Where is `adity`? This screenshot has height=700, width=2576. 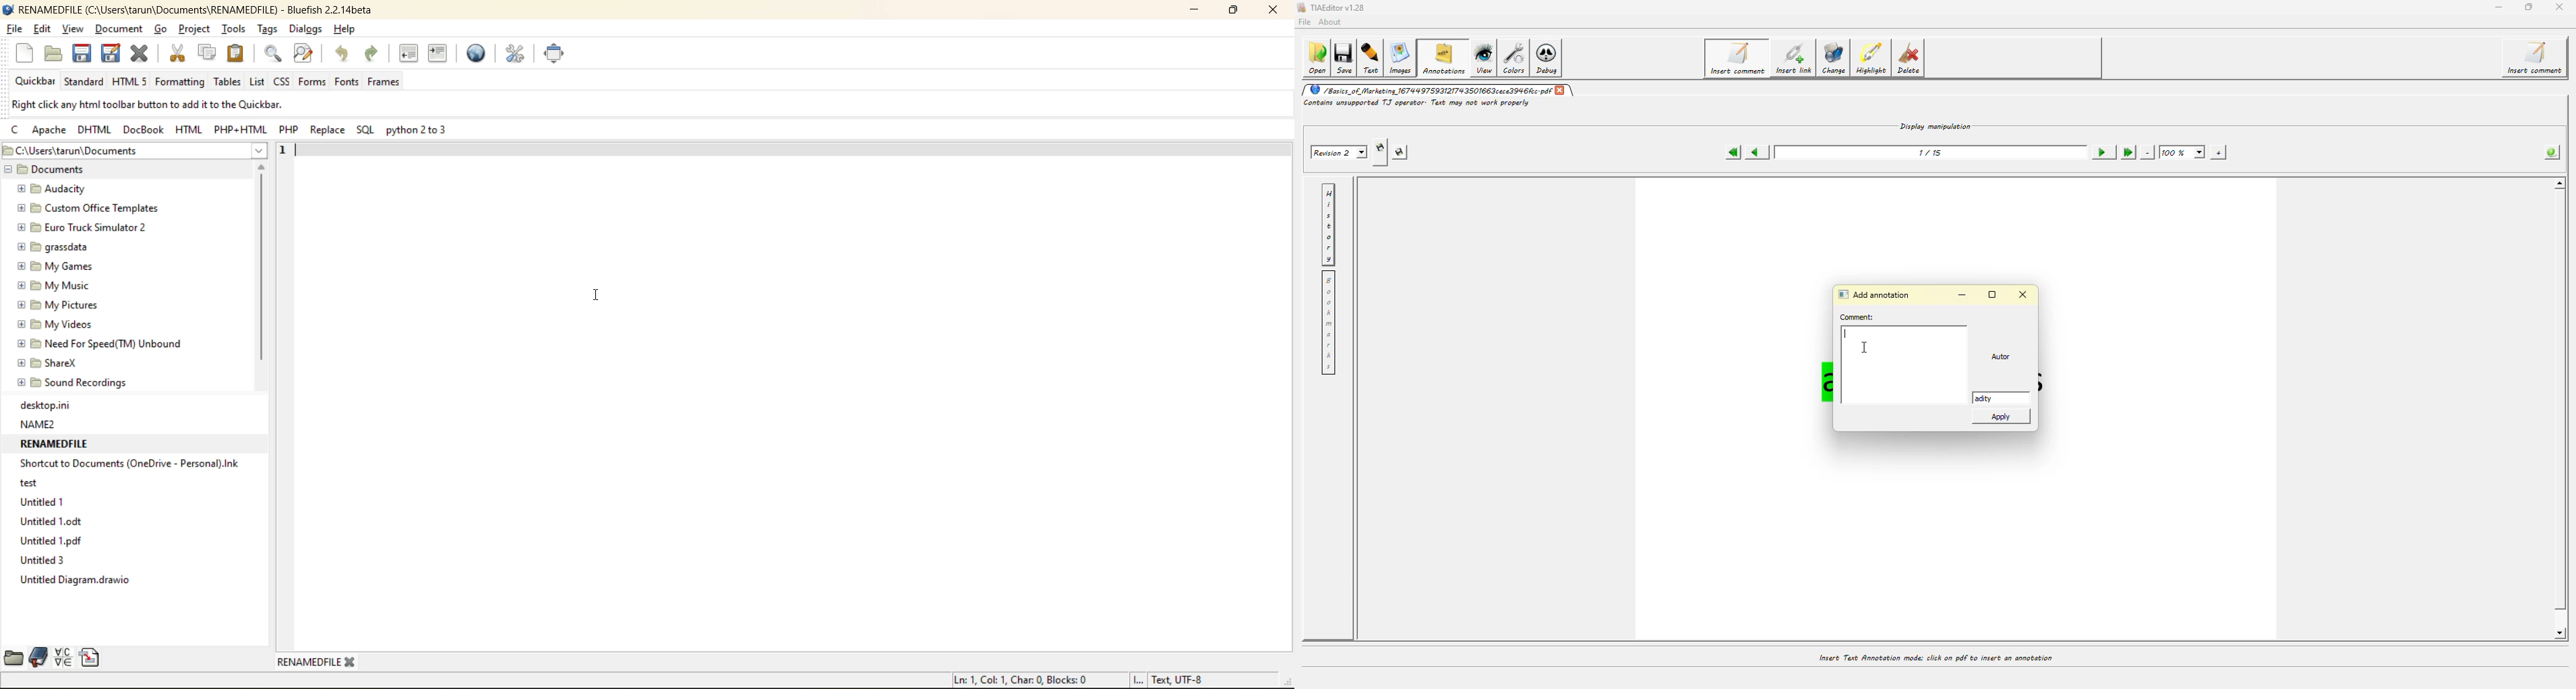 adity is located at coordinates (1993, 398).